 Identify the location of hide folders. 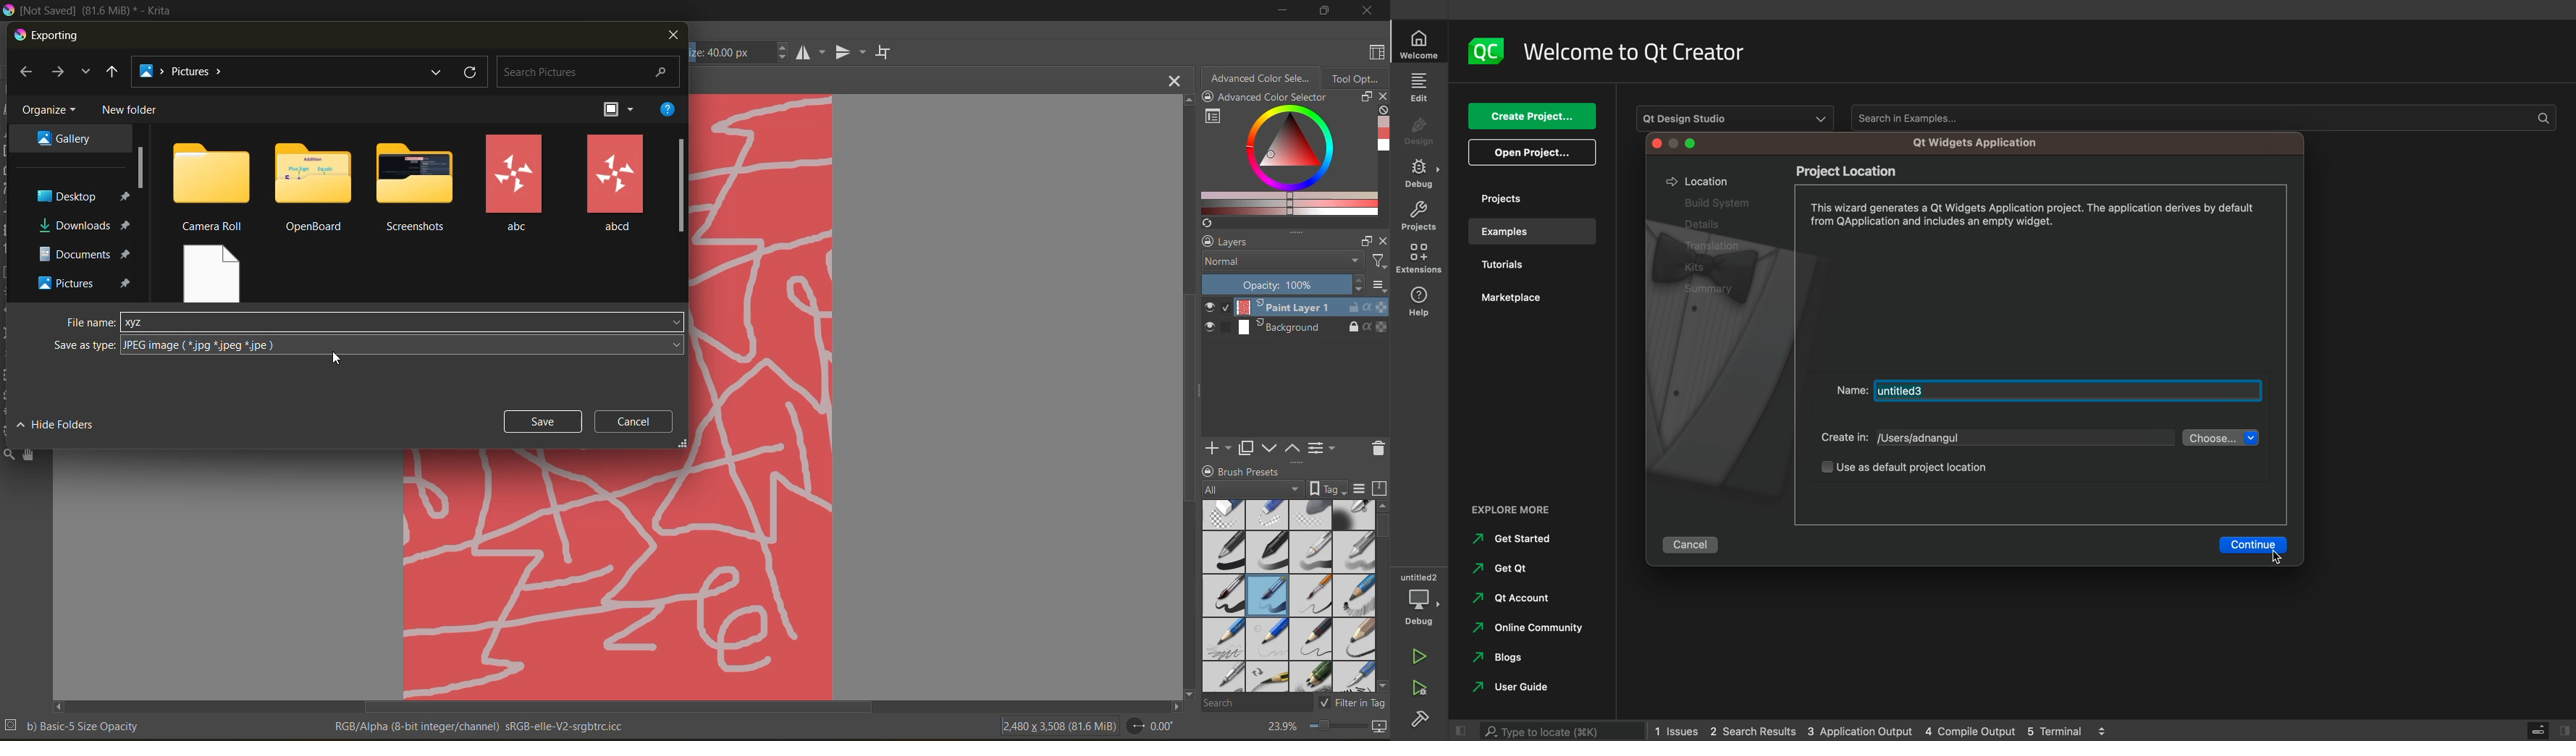
(60, 423).